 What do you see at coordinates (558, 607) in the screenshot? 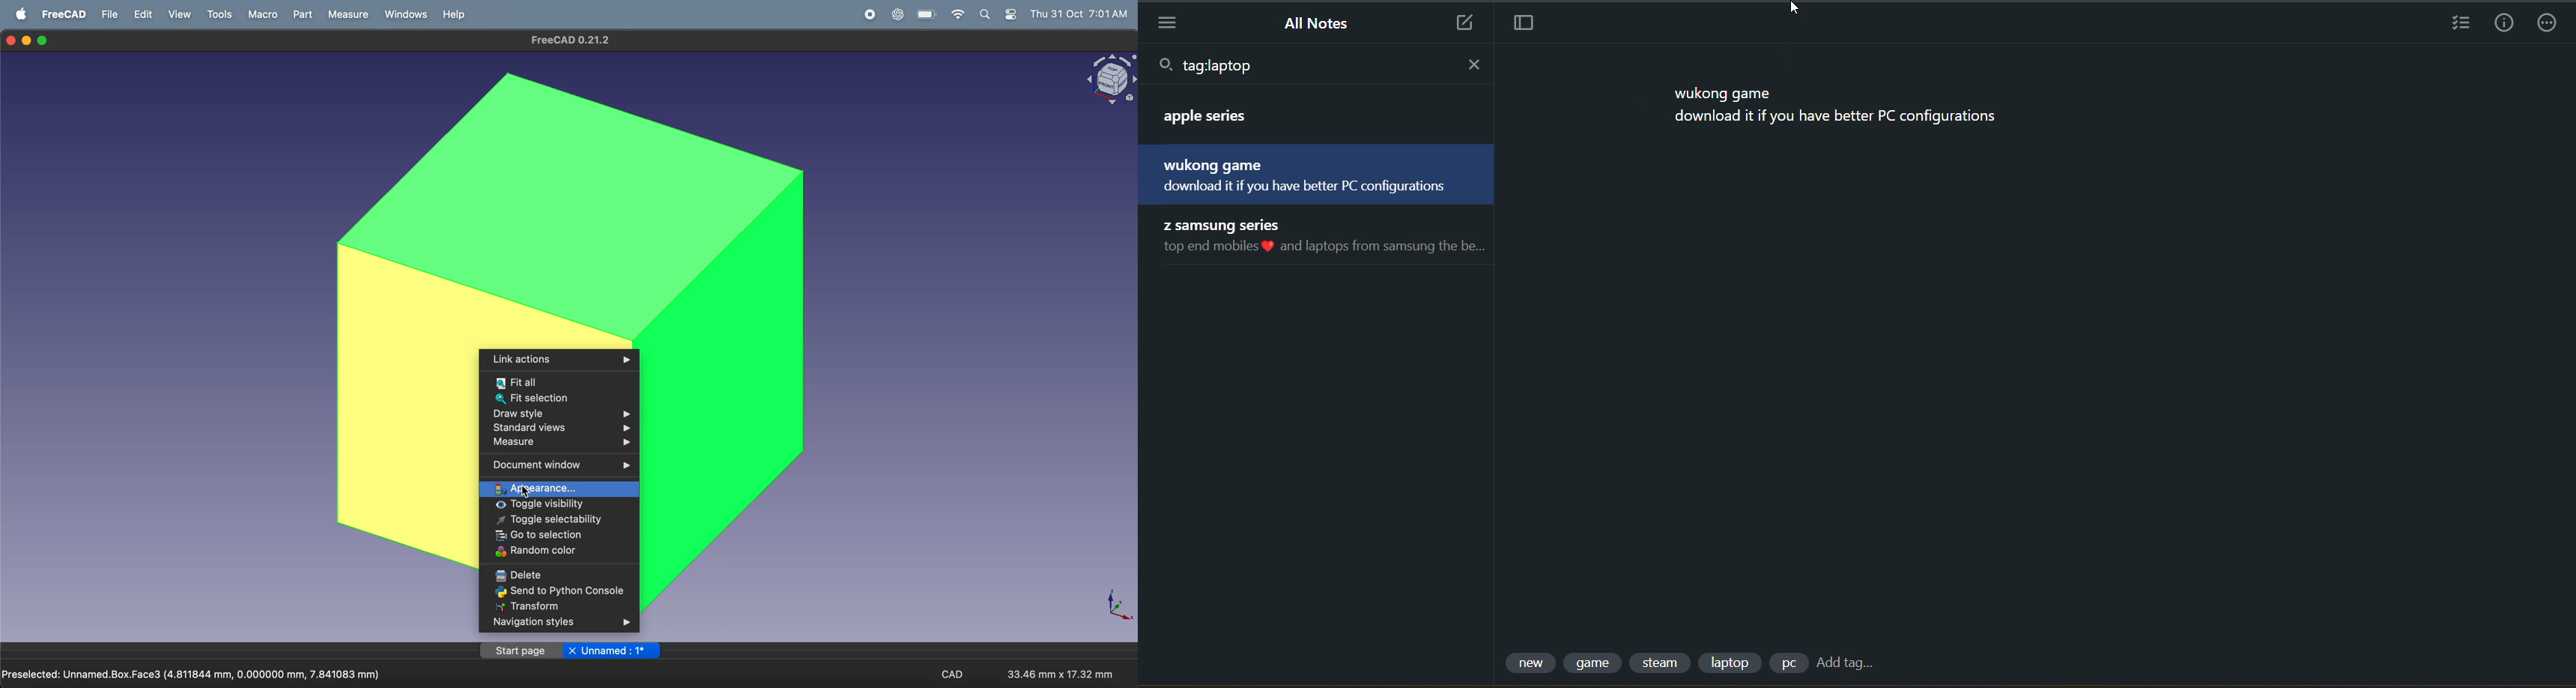
I see `transform` at bounding box center [558, 607].